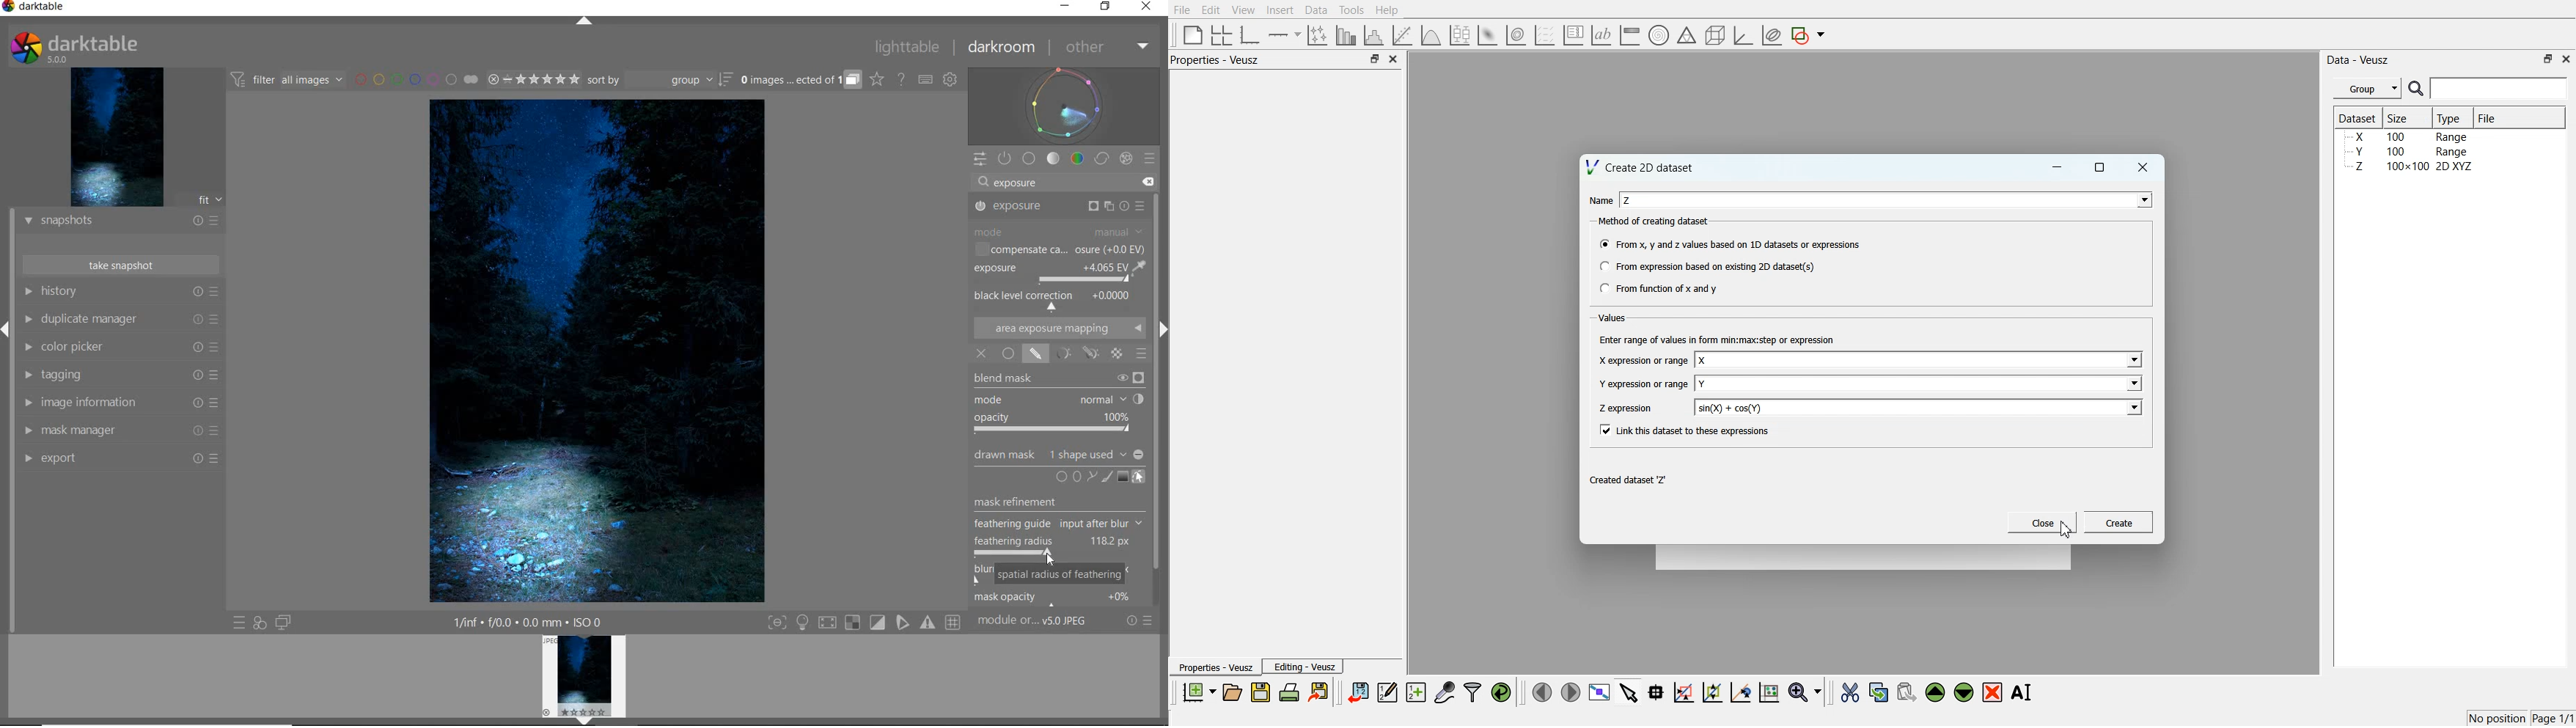 This screenshot has height=728, width=2576. What do you see at coordinates (1516, 35) in the screenshot?
I see `3D Volume` at bounding box center [1516, 35].